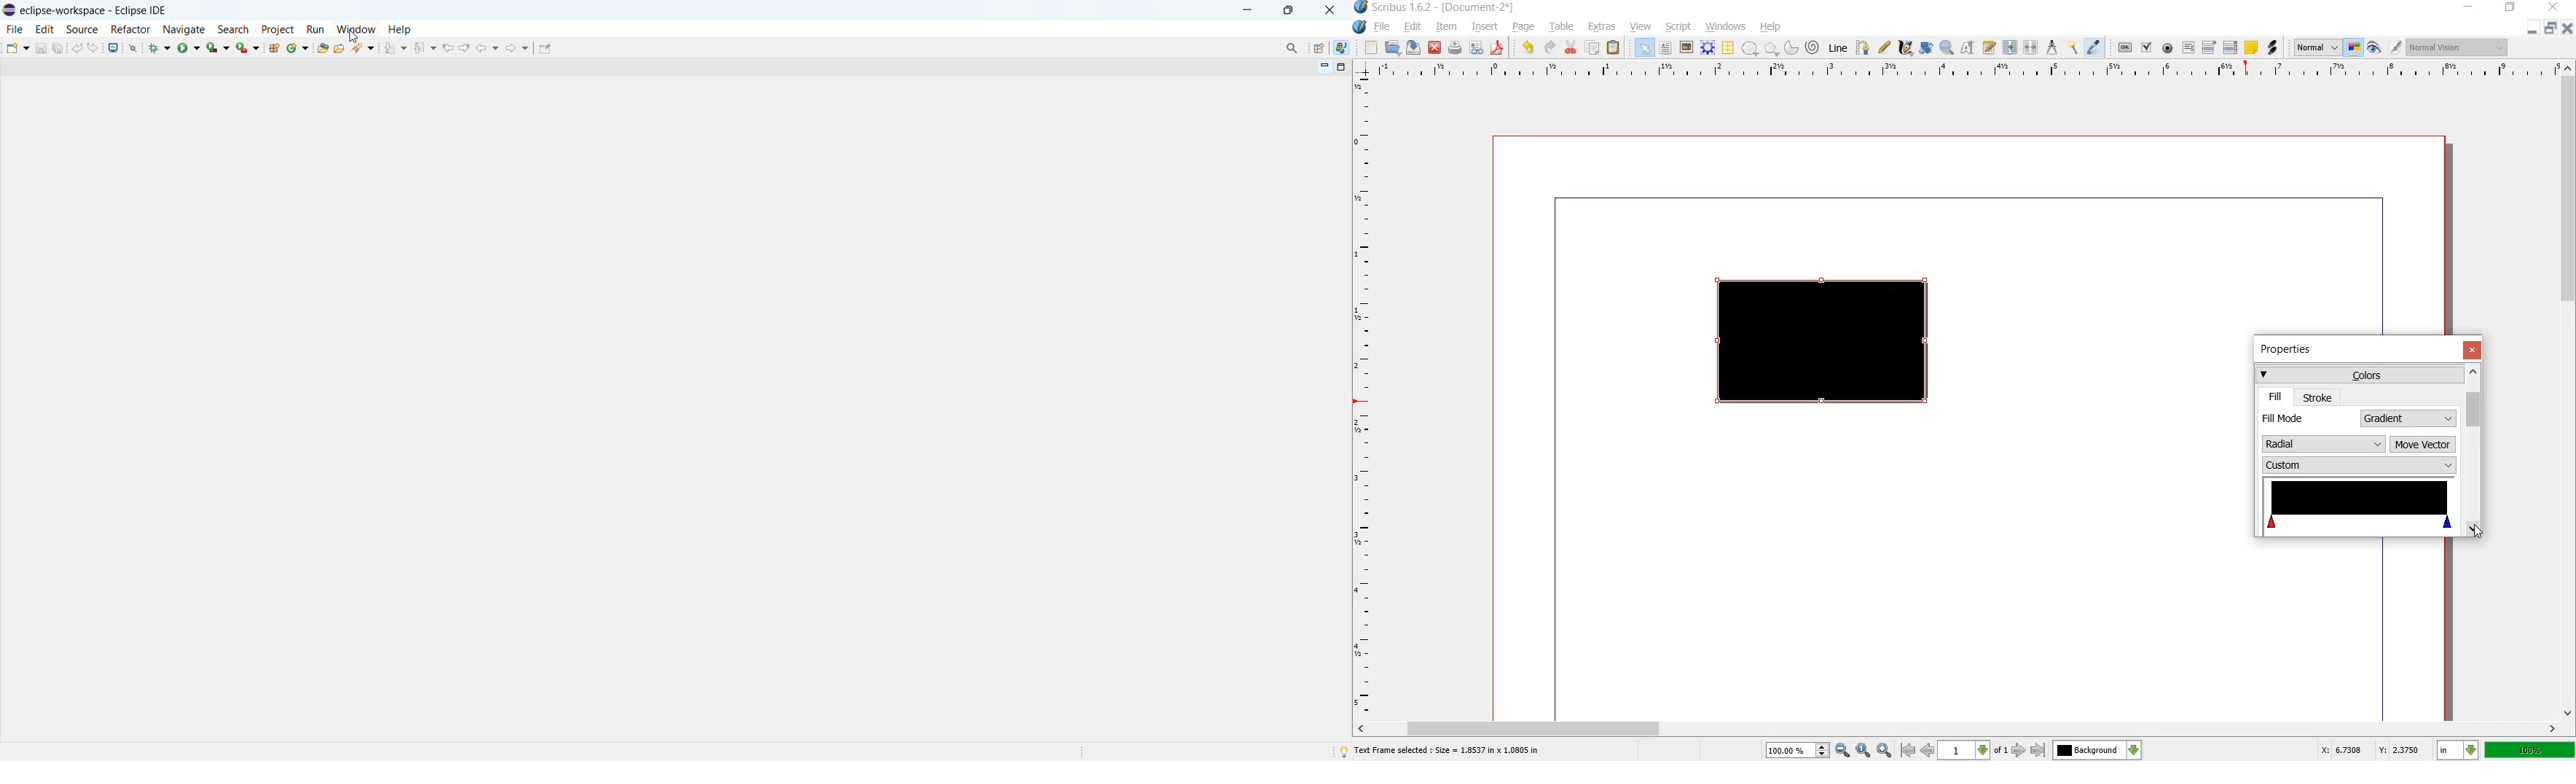  I want to click on java, so click(1342, 48).